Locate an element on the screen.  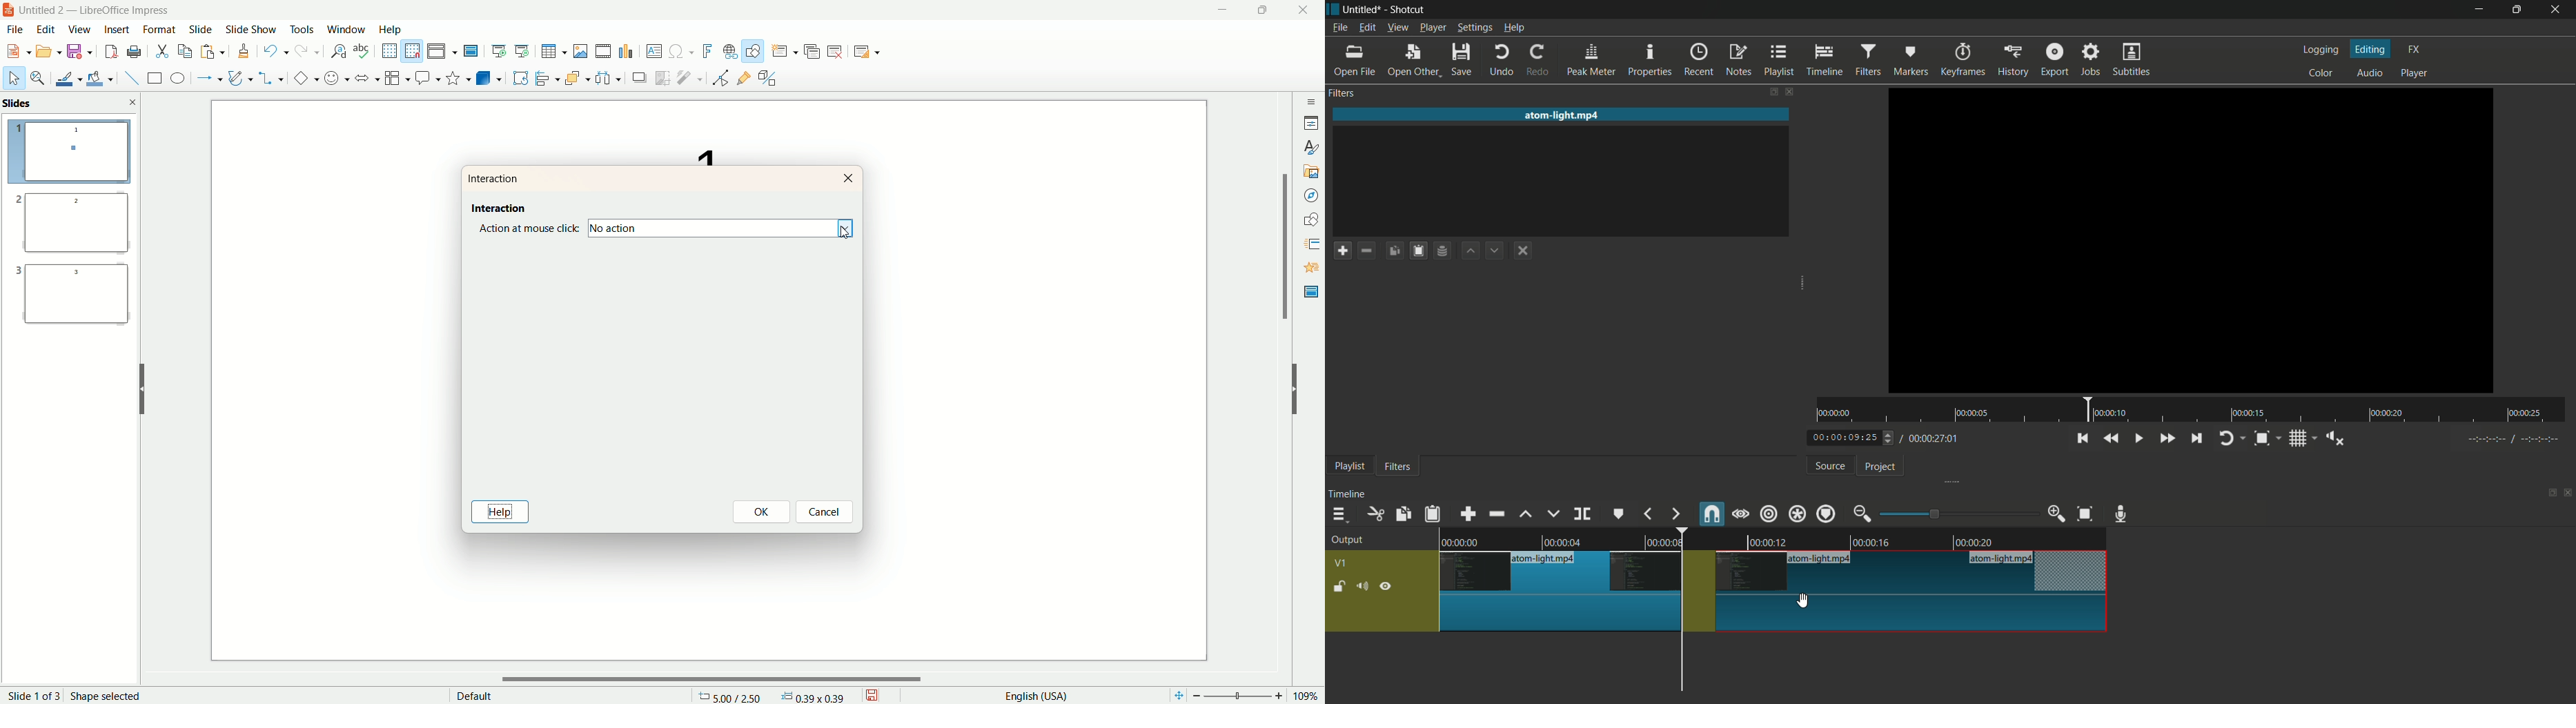
slide 1 is located at coordinates (70, 153).